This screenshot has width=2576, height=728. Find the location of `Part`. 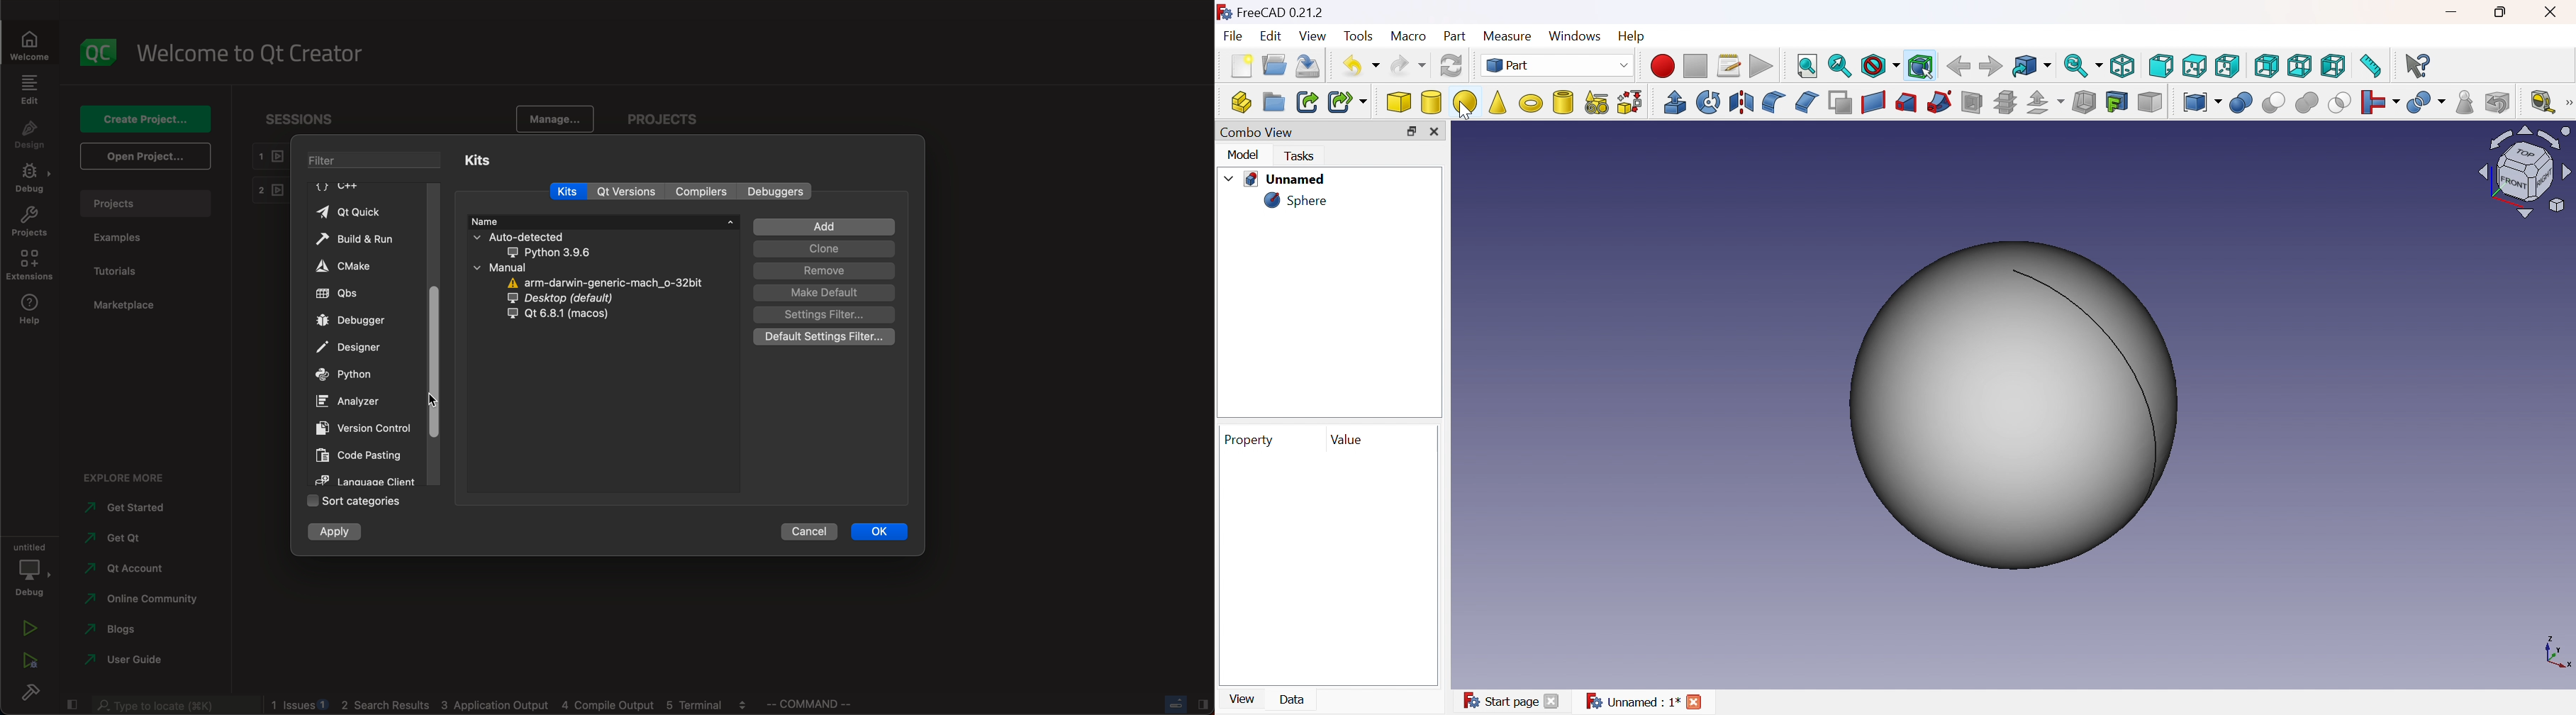

Part is located at coordinates (1558, 65).